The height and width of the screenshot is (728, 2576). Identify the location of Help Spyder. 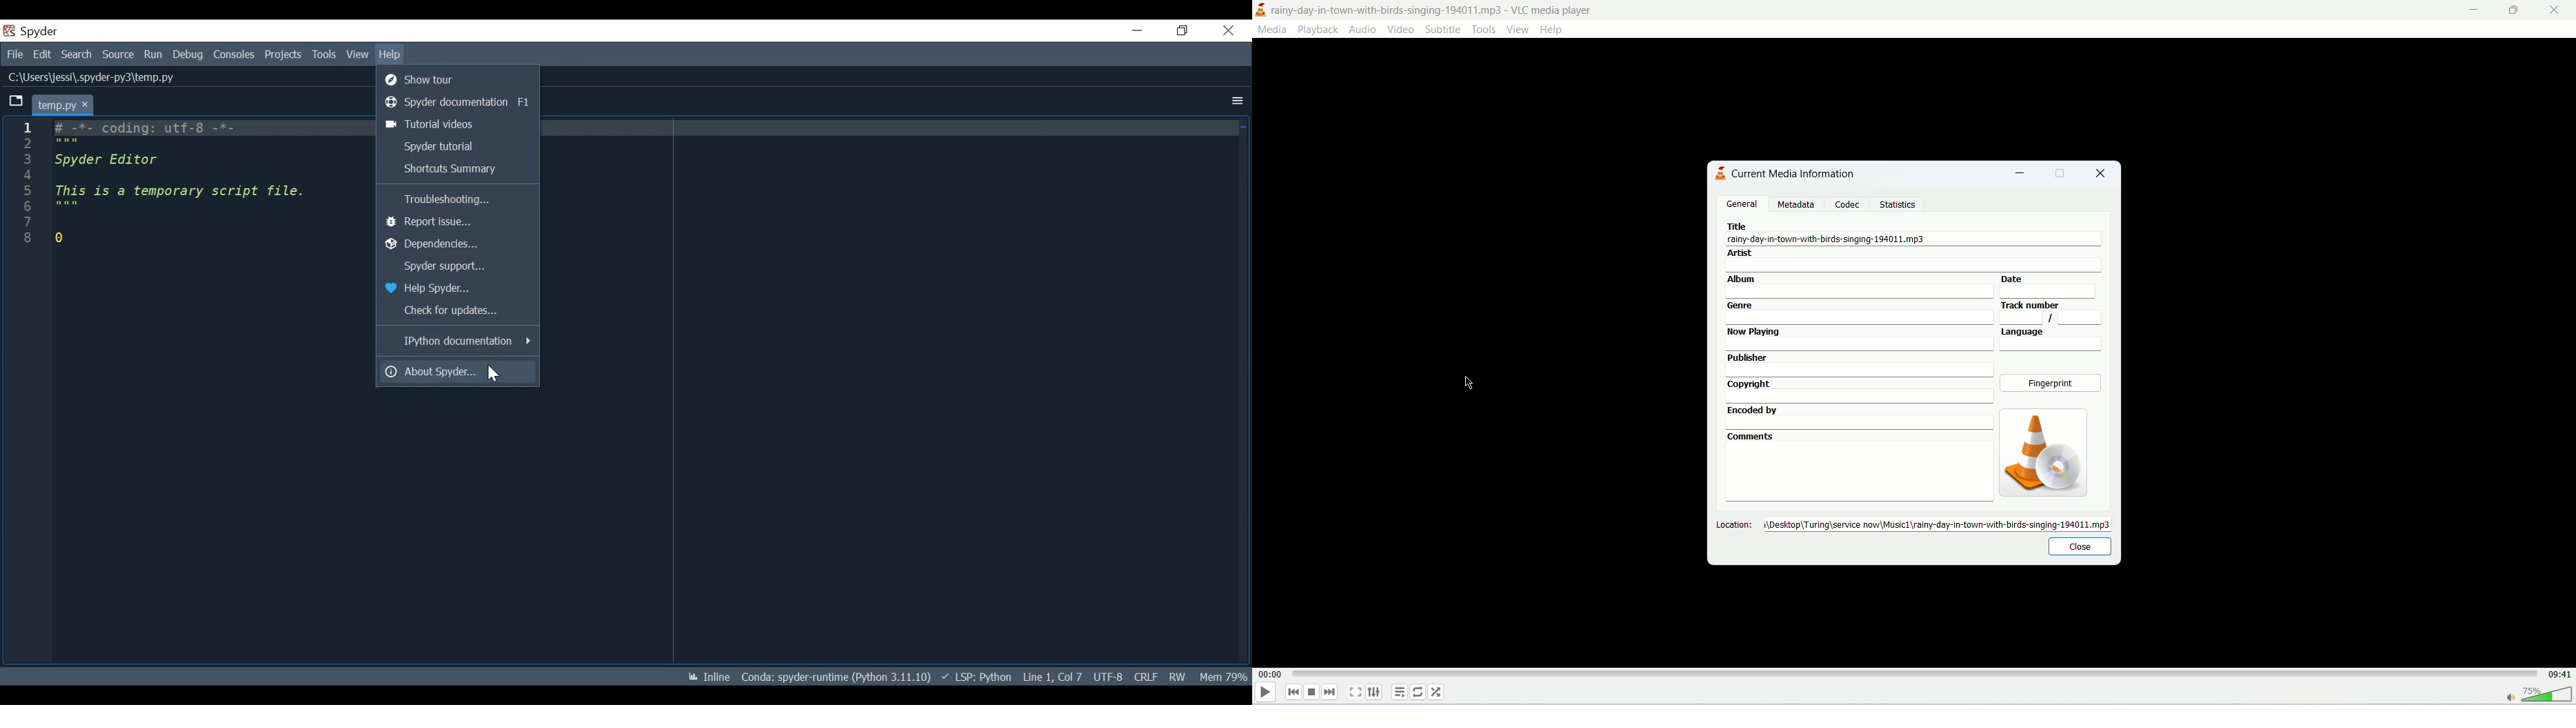
(457, 289).